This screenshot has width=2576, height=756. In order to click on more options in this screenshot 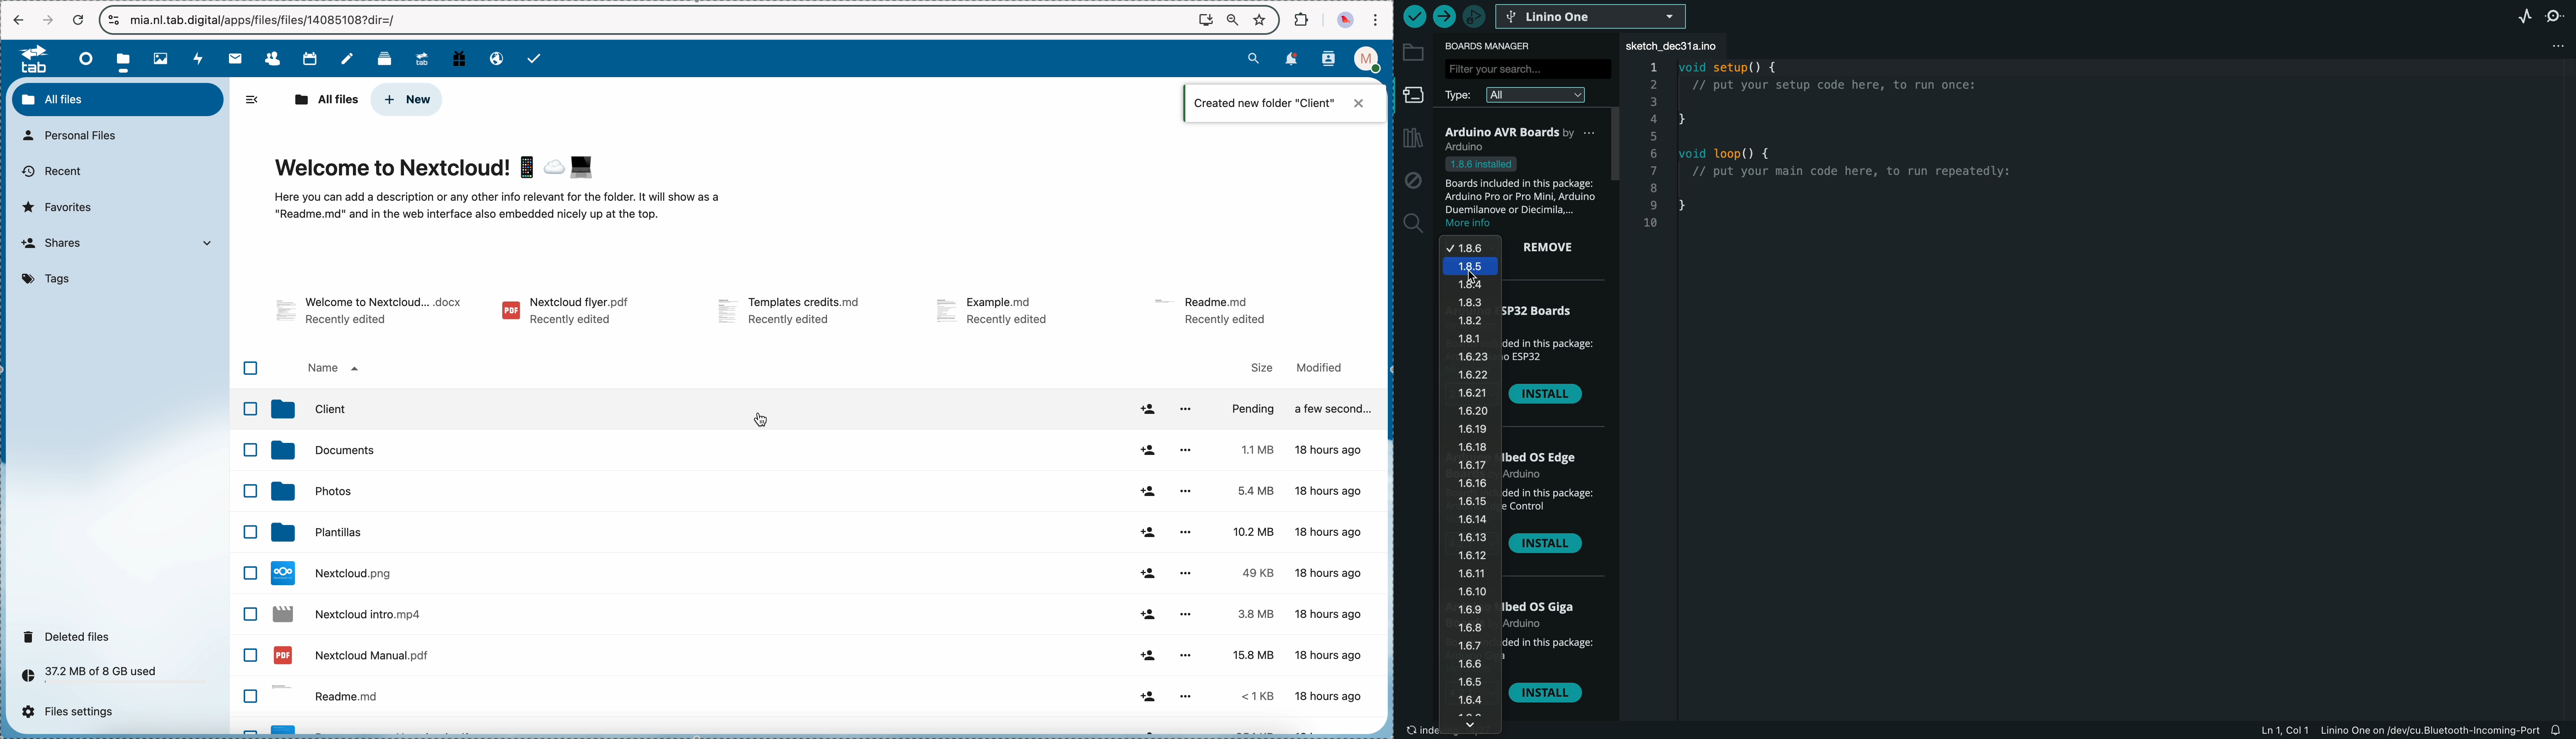, I will do `click(1186, 532)`.